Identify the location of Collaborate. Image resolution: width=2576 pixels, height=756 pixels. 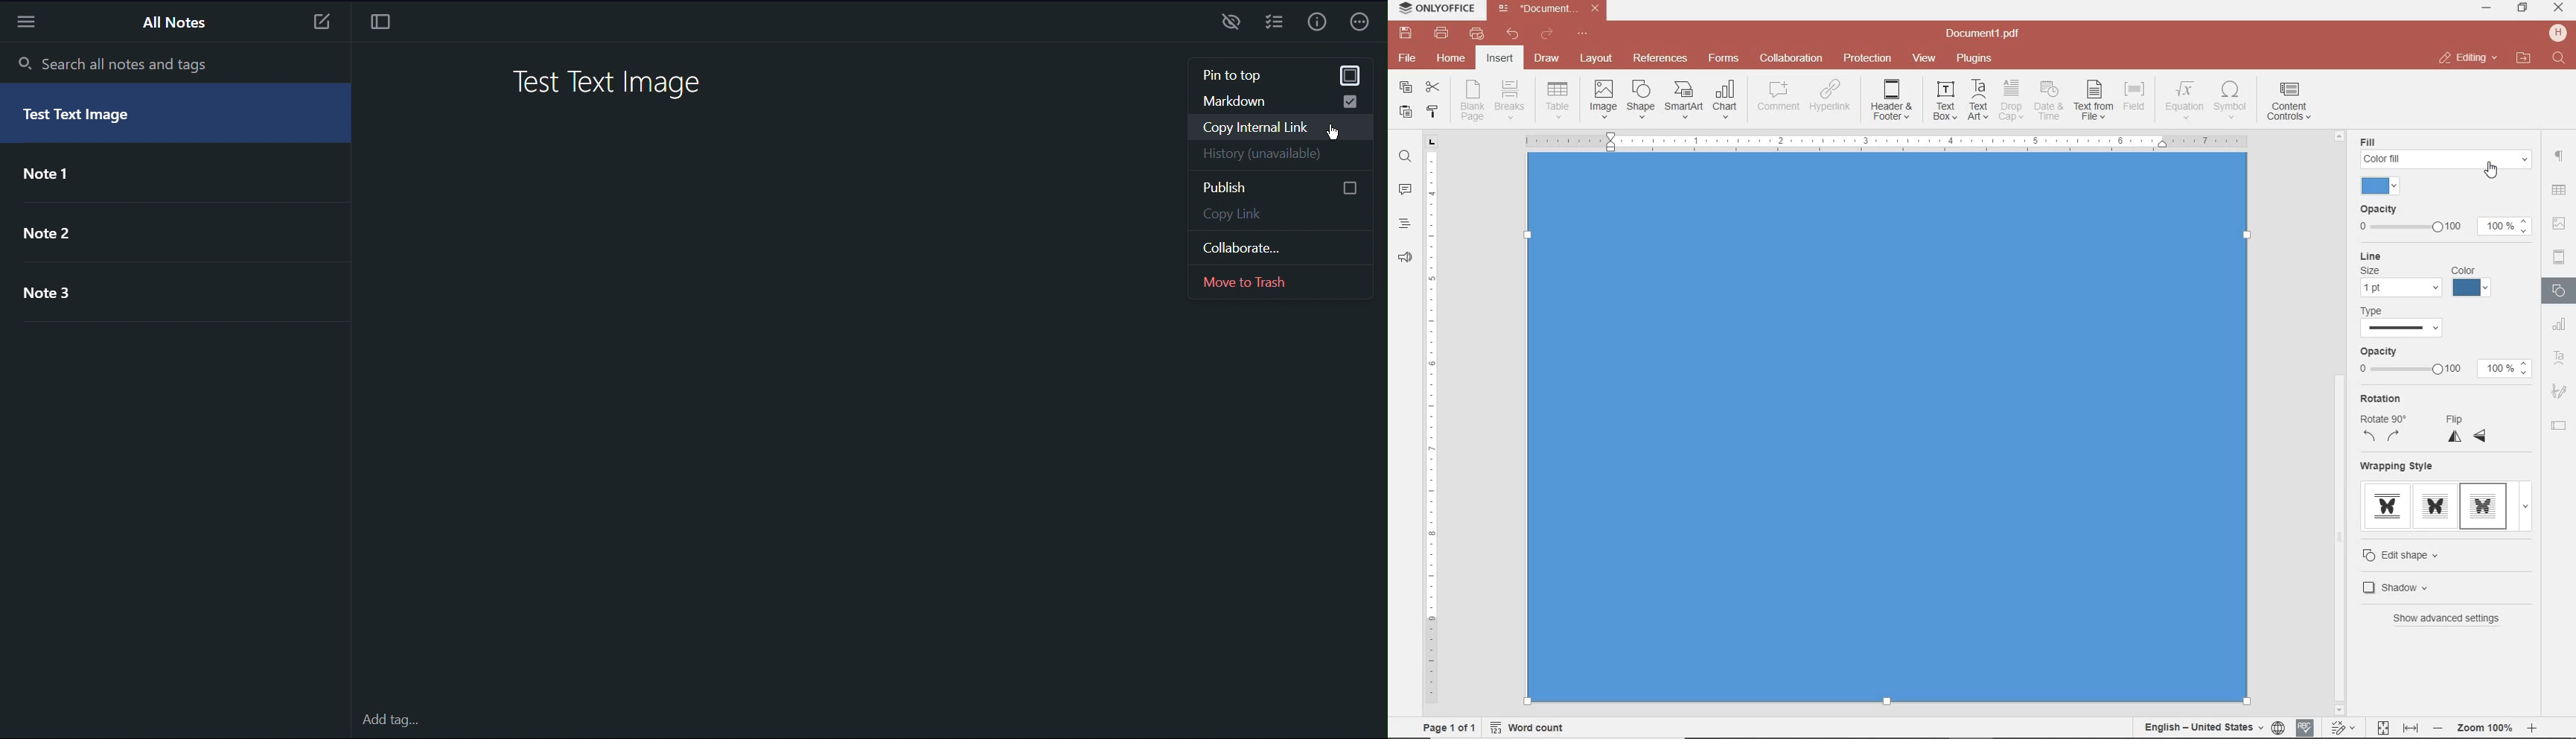
(1280, 250).